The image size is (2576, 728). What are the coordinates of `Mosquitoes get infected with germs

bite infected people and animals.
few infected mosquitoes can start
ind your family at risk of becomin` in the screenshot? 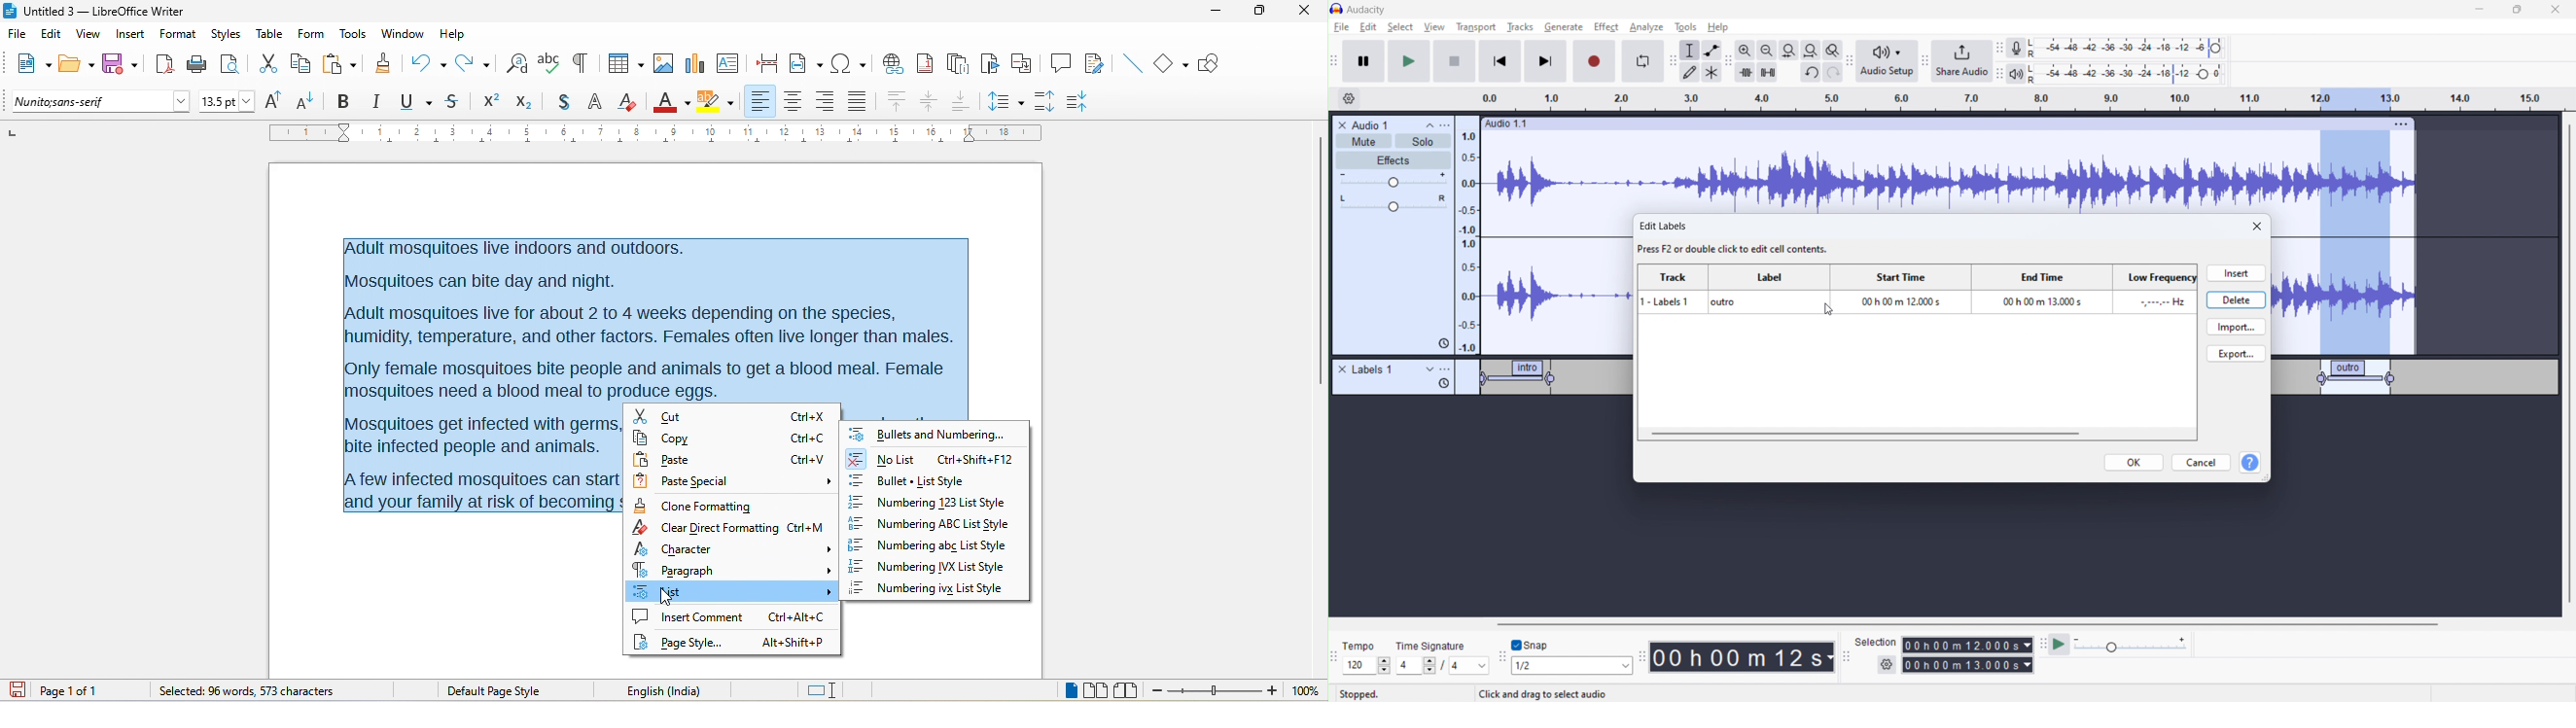 It's located at (481, 464).